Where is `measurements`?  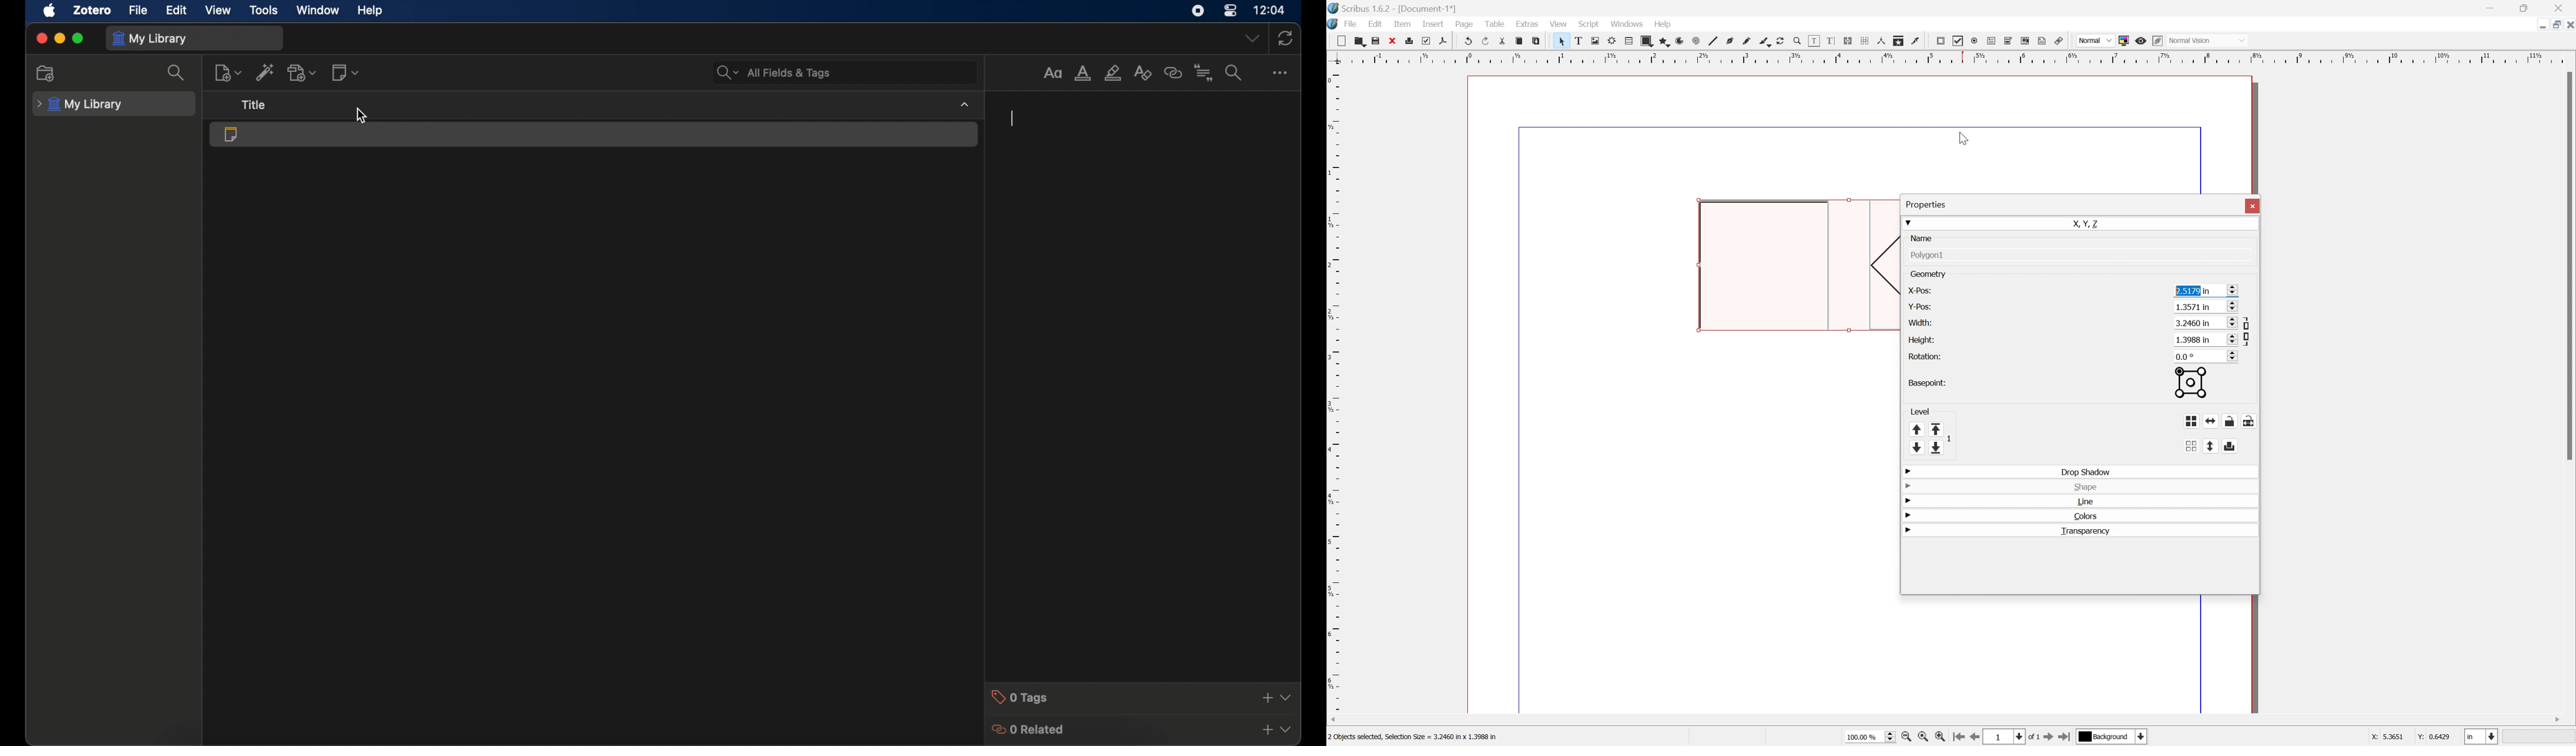
measurements is located at coordinates (1881, 41).